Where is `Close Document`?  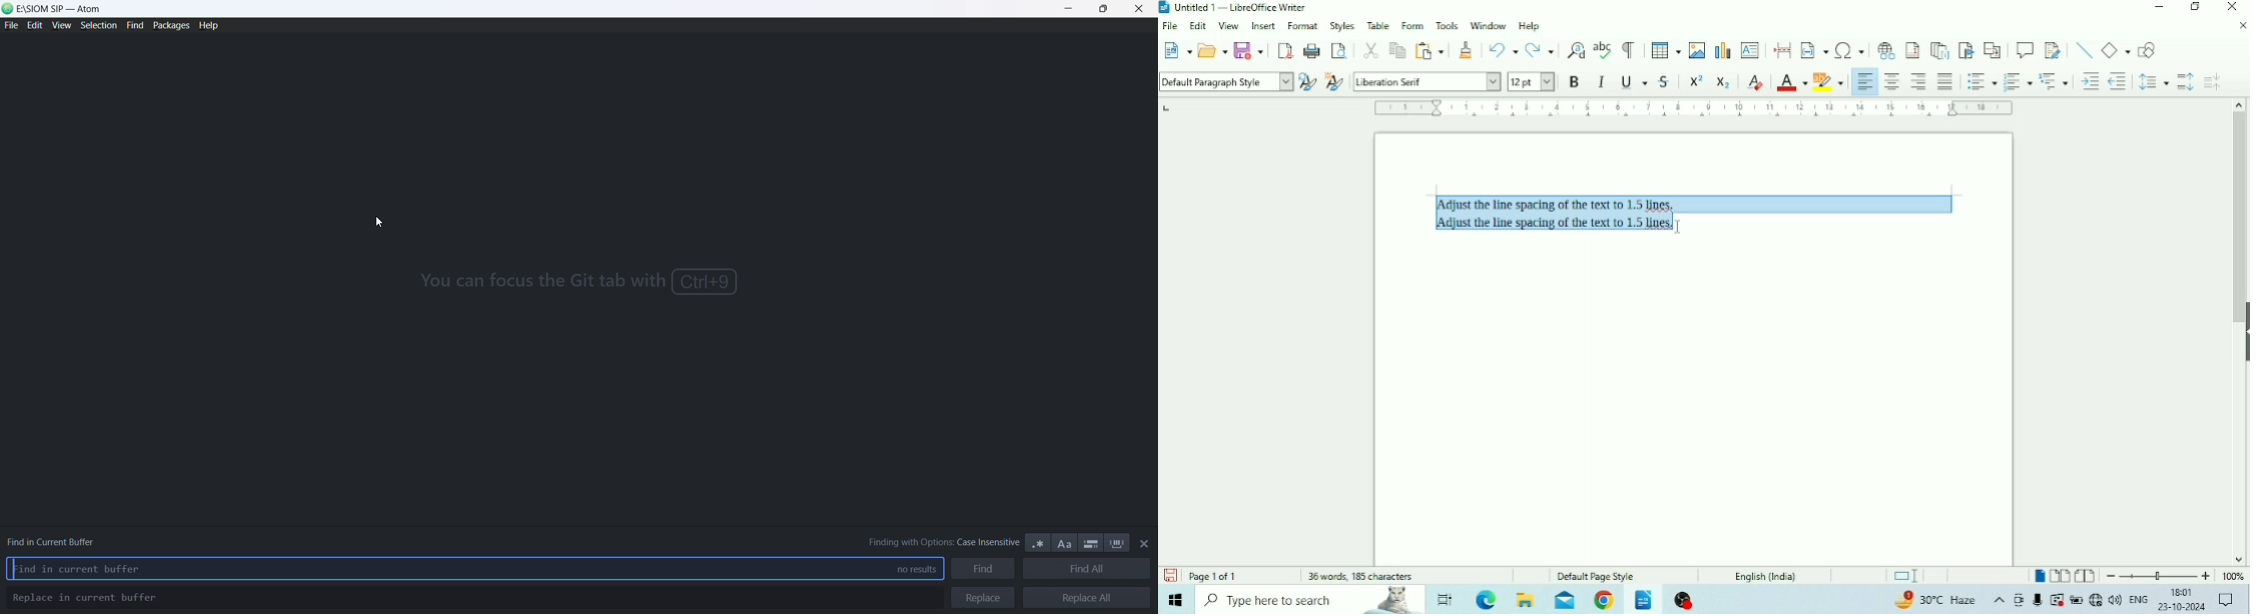 Close Document is located at coordinates (2241, 26).